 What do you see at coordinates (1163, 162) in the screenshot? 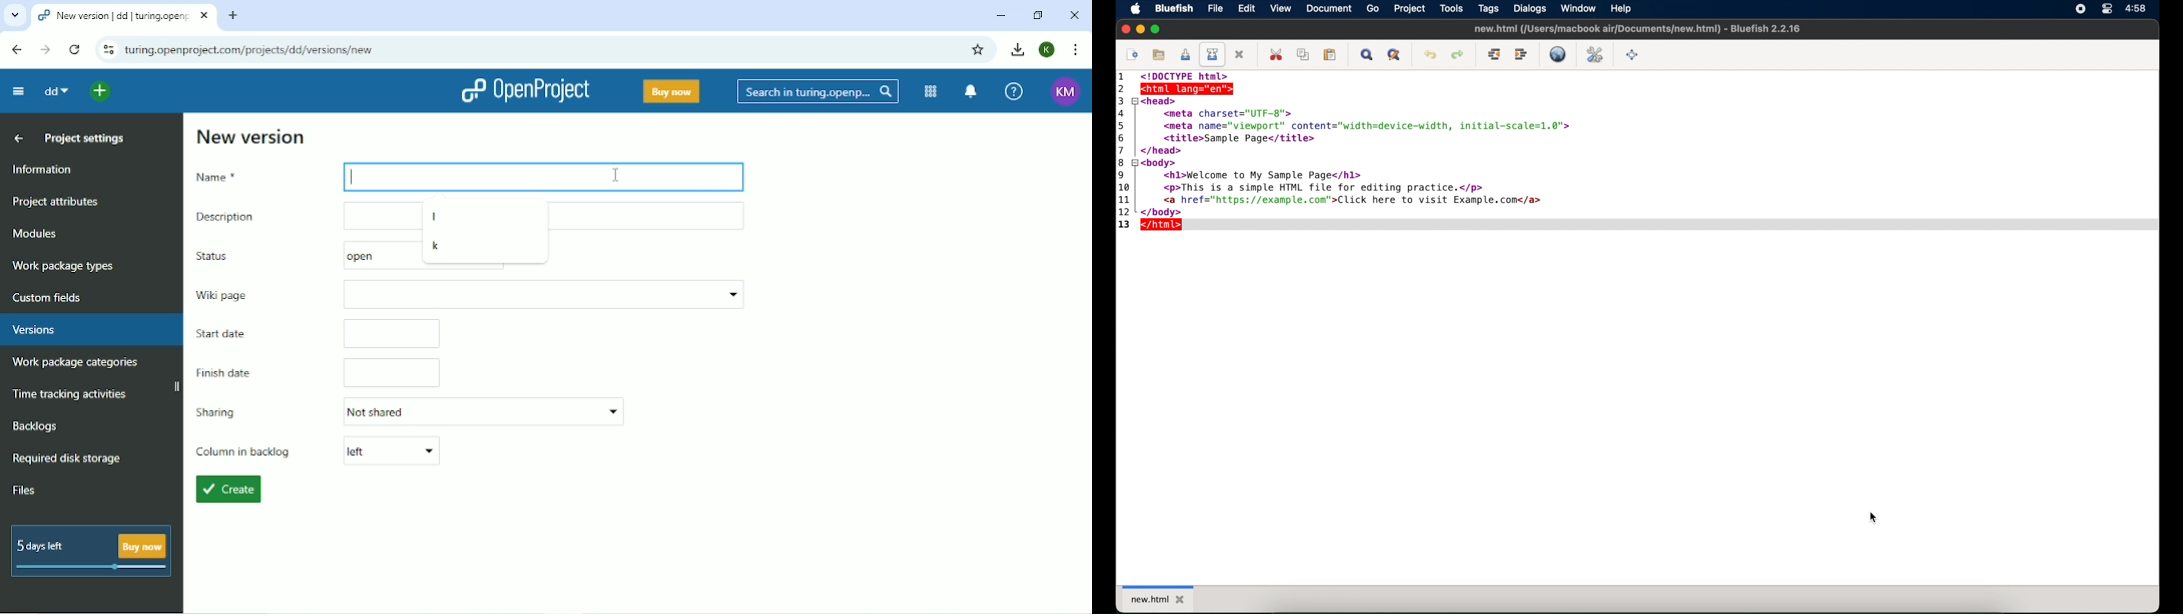
I see `<body>` at bounding box center [1163, 162].